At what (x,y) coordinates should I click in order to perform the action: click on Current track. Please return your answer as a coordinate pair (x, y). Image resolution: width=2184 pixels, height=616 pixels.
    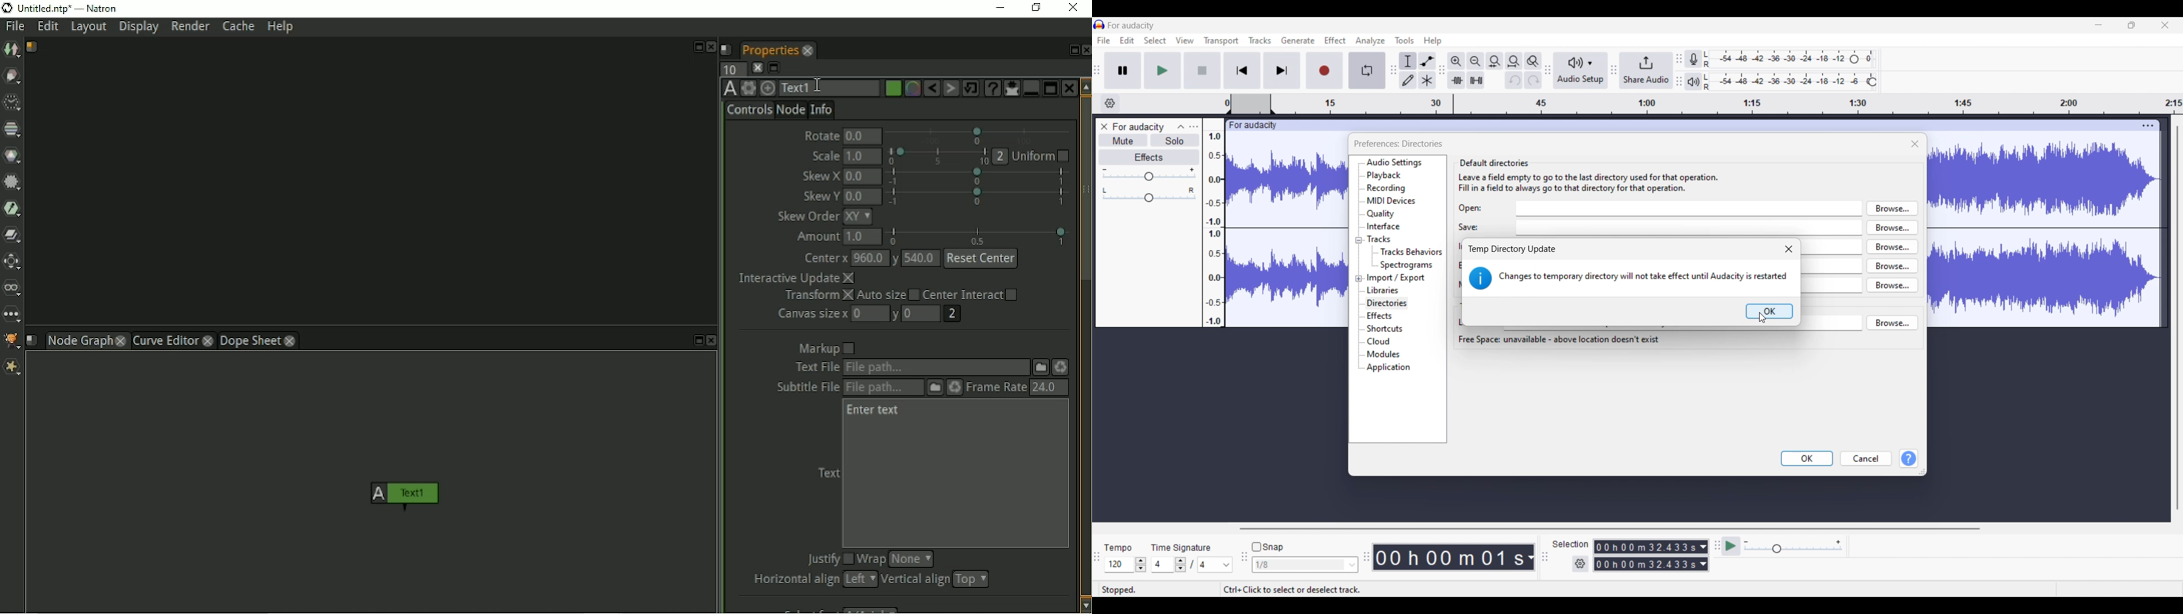
    Looking at the image, I should click on (2035, 223).